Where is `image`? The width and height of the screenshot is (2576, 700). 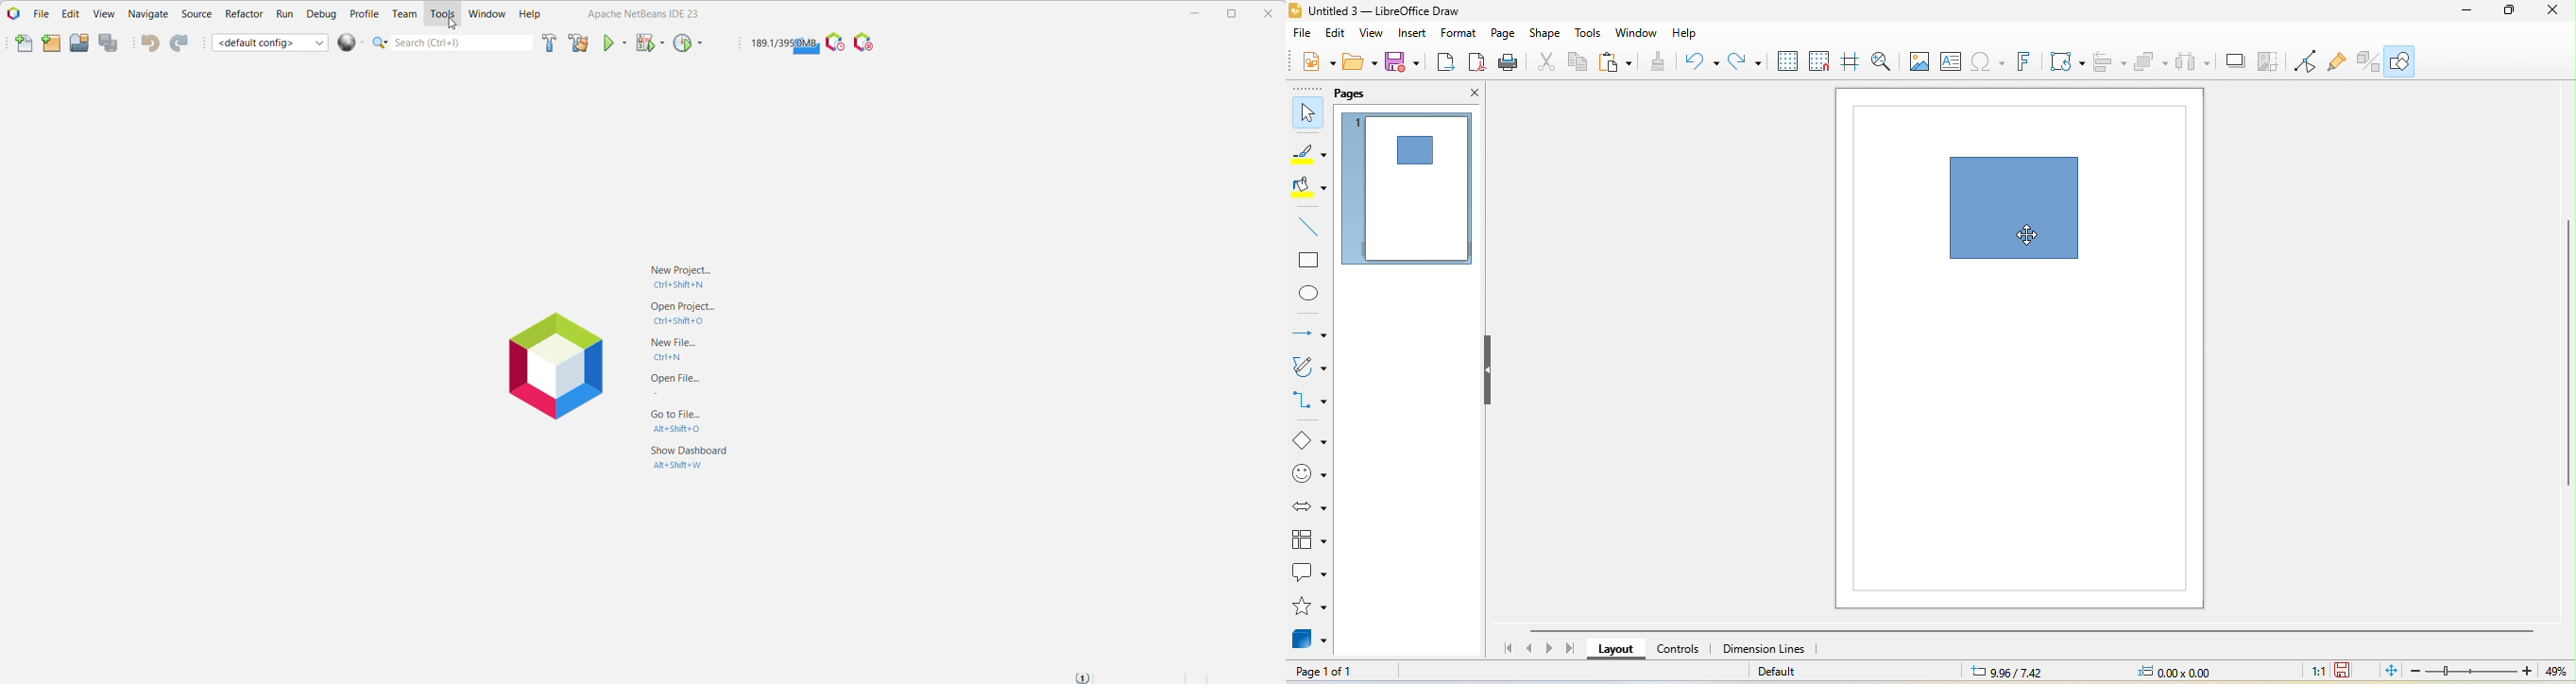 image is located at coordinates (1917, 62).